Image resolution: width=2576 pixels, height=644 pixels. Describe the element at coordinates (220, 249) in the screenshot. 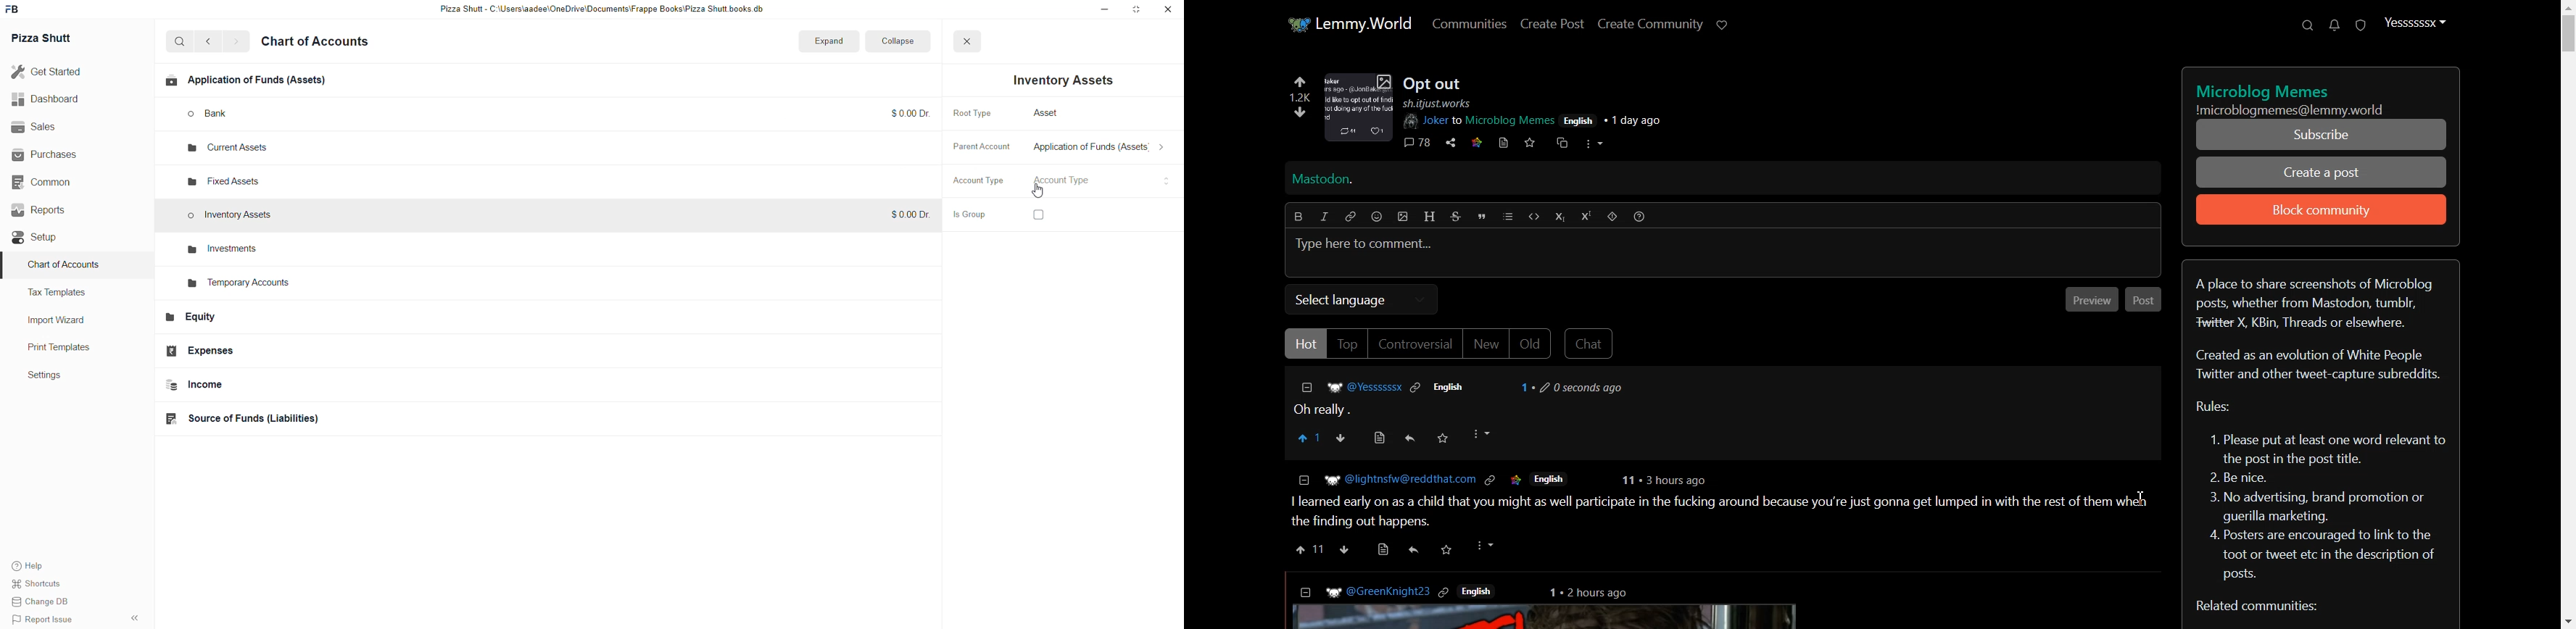

I see `investments ` at that location.